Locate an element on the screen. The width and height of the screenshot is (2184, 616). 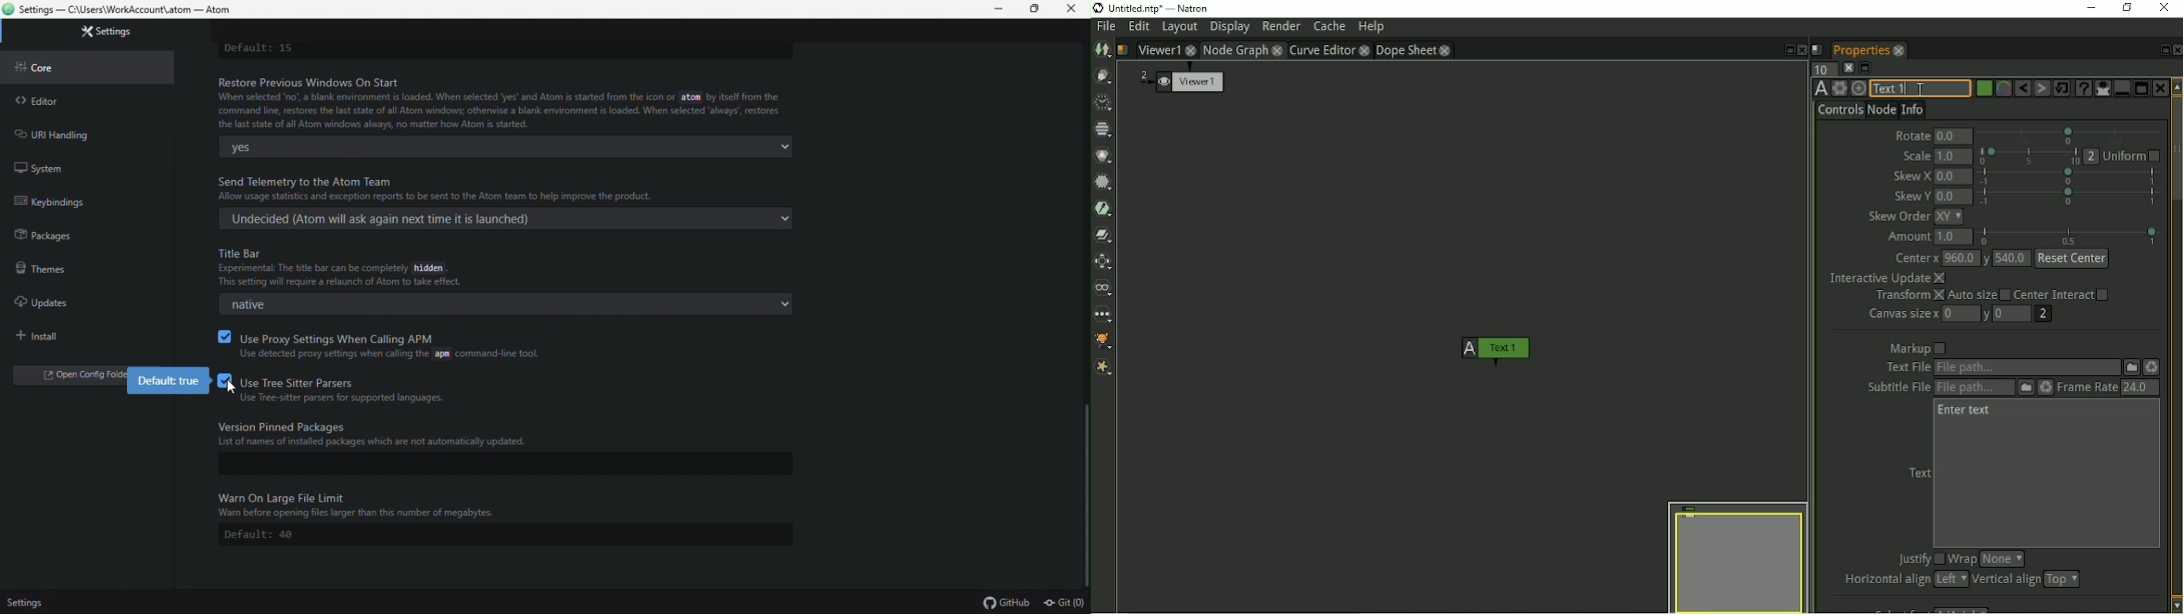
default is located at coordinates (506, 535).